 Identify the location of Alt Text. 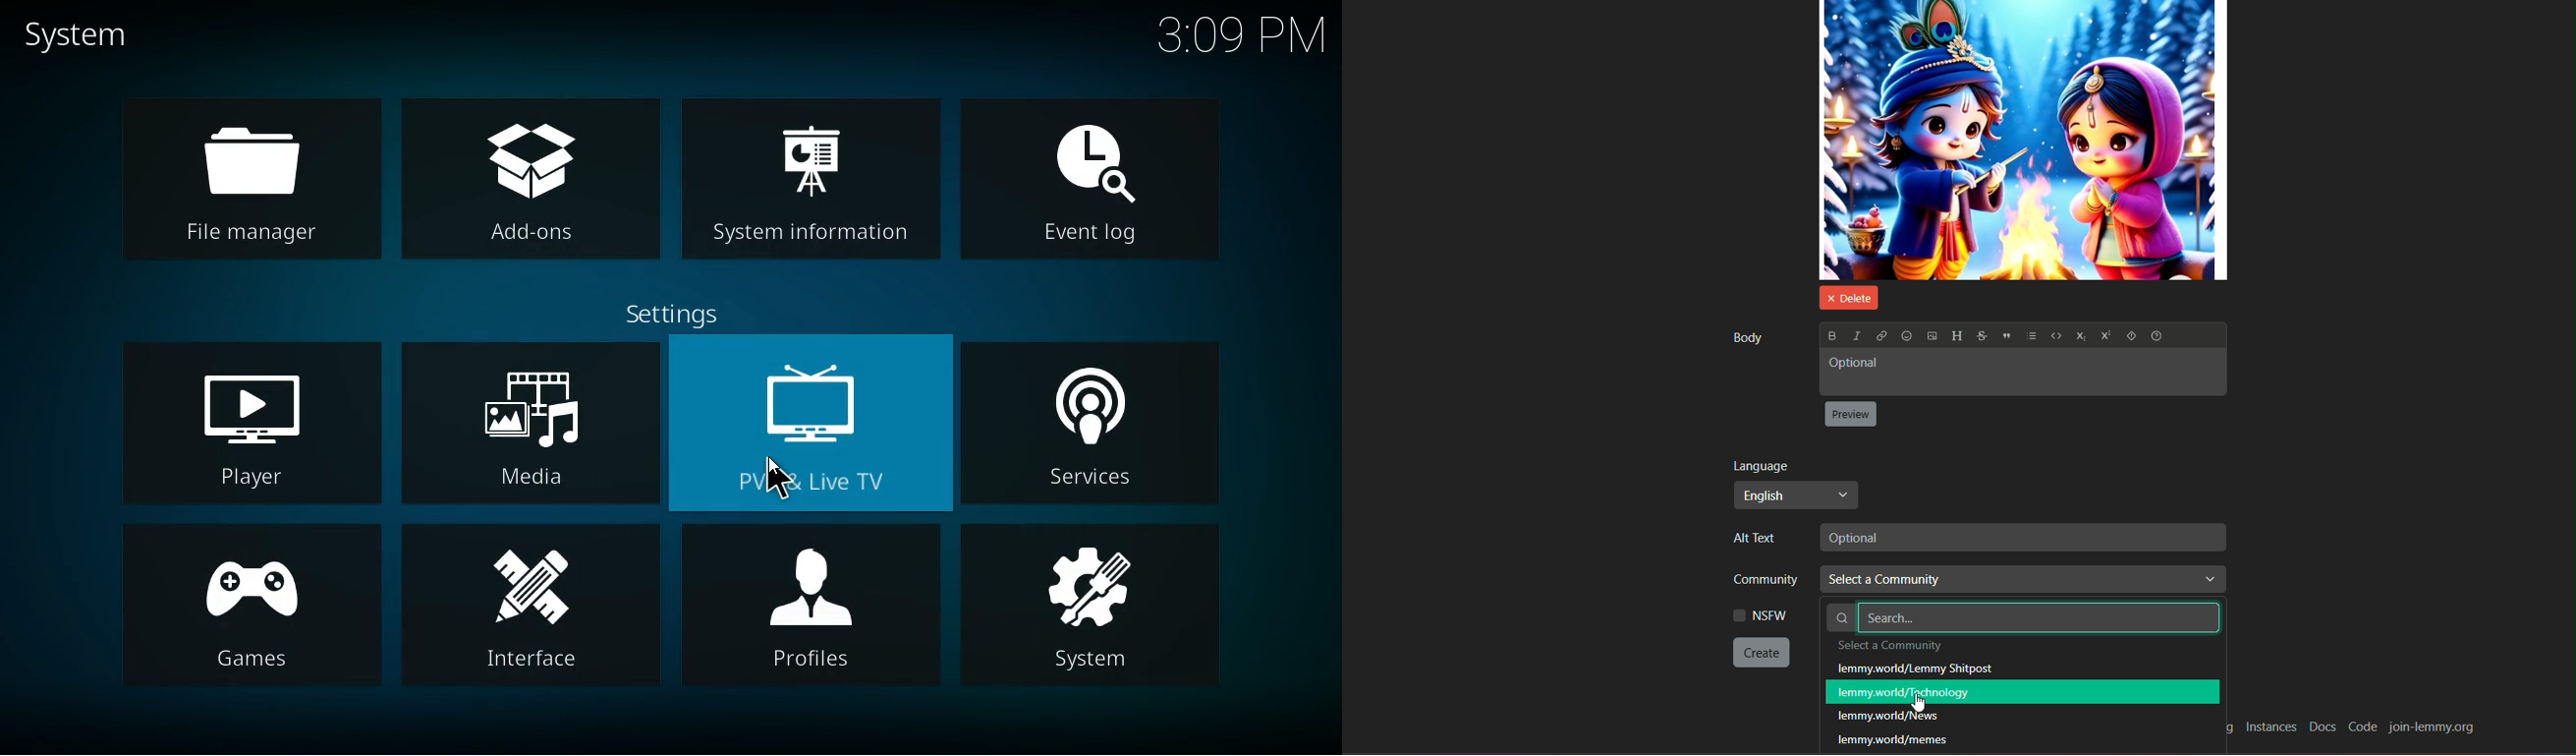
(1760, 539).